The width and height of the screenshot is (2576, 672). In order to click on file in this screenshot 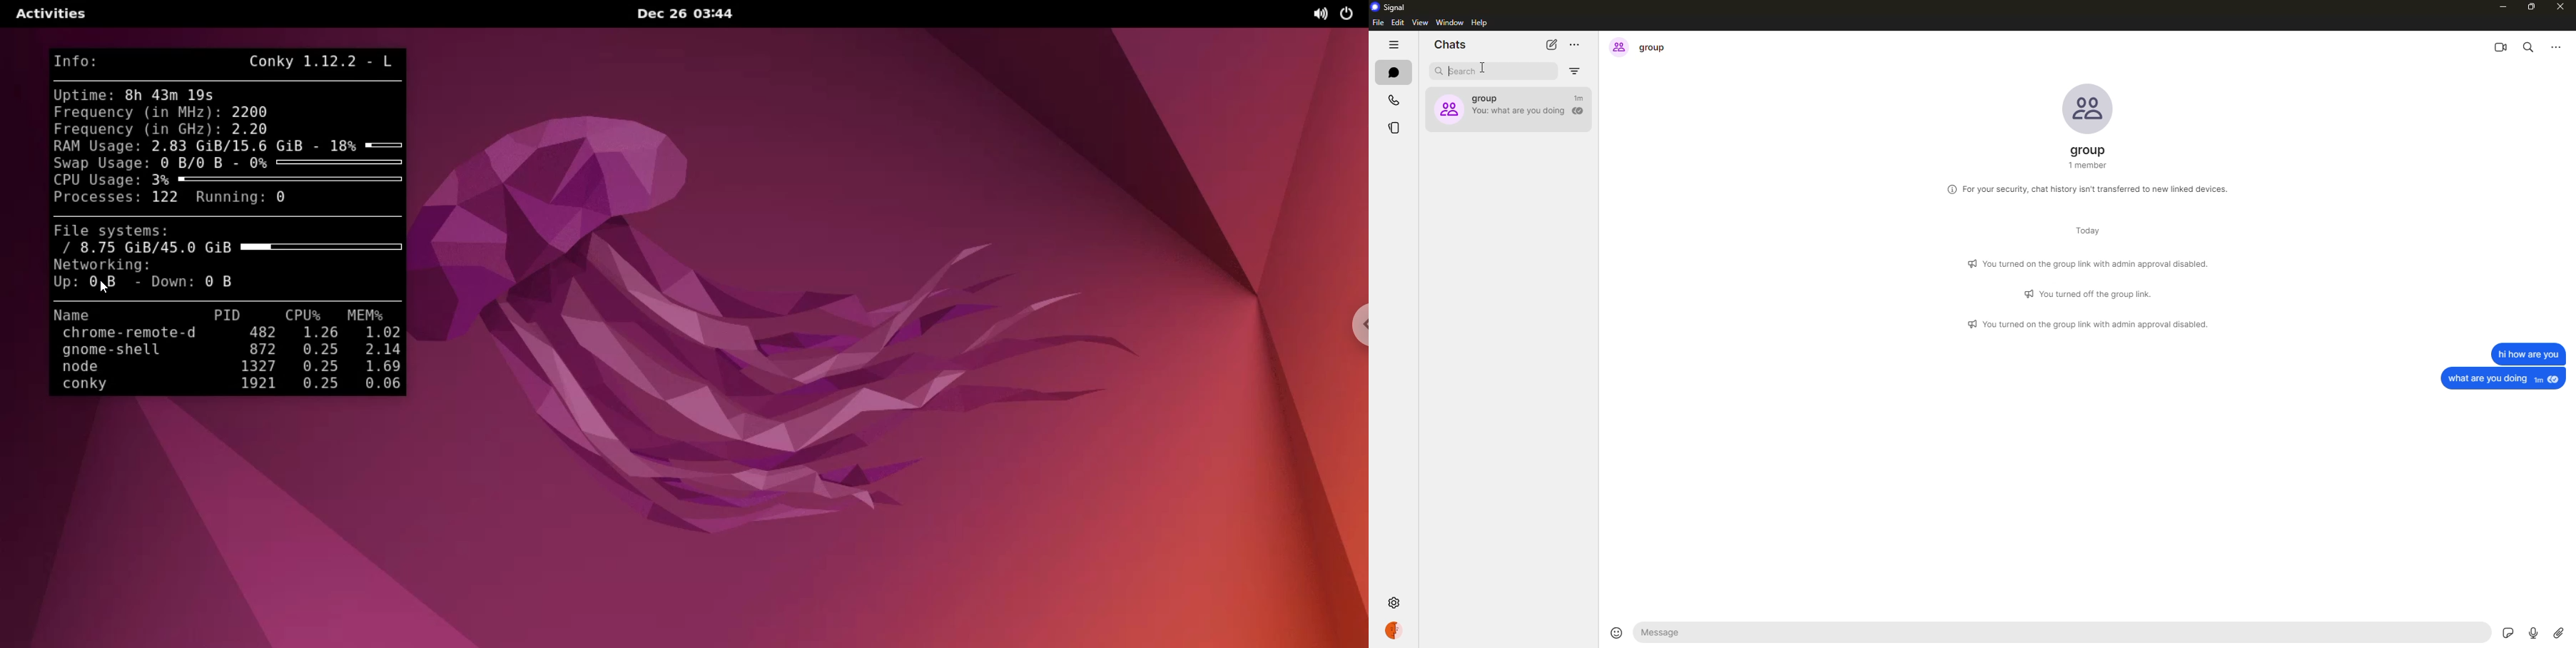, I will do `click(1377, 24)`.